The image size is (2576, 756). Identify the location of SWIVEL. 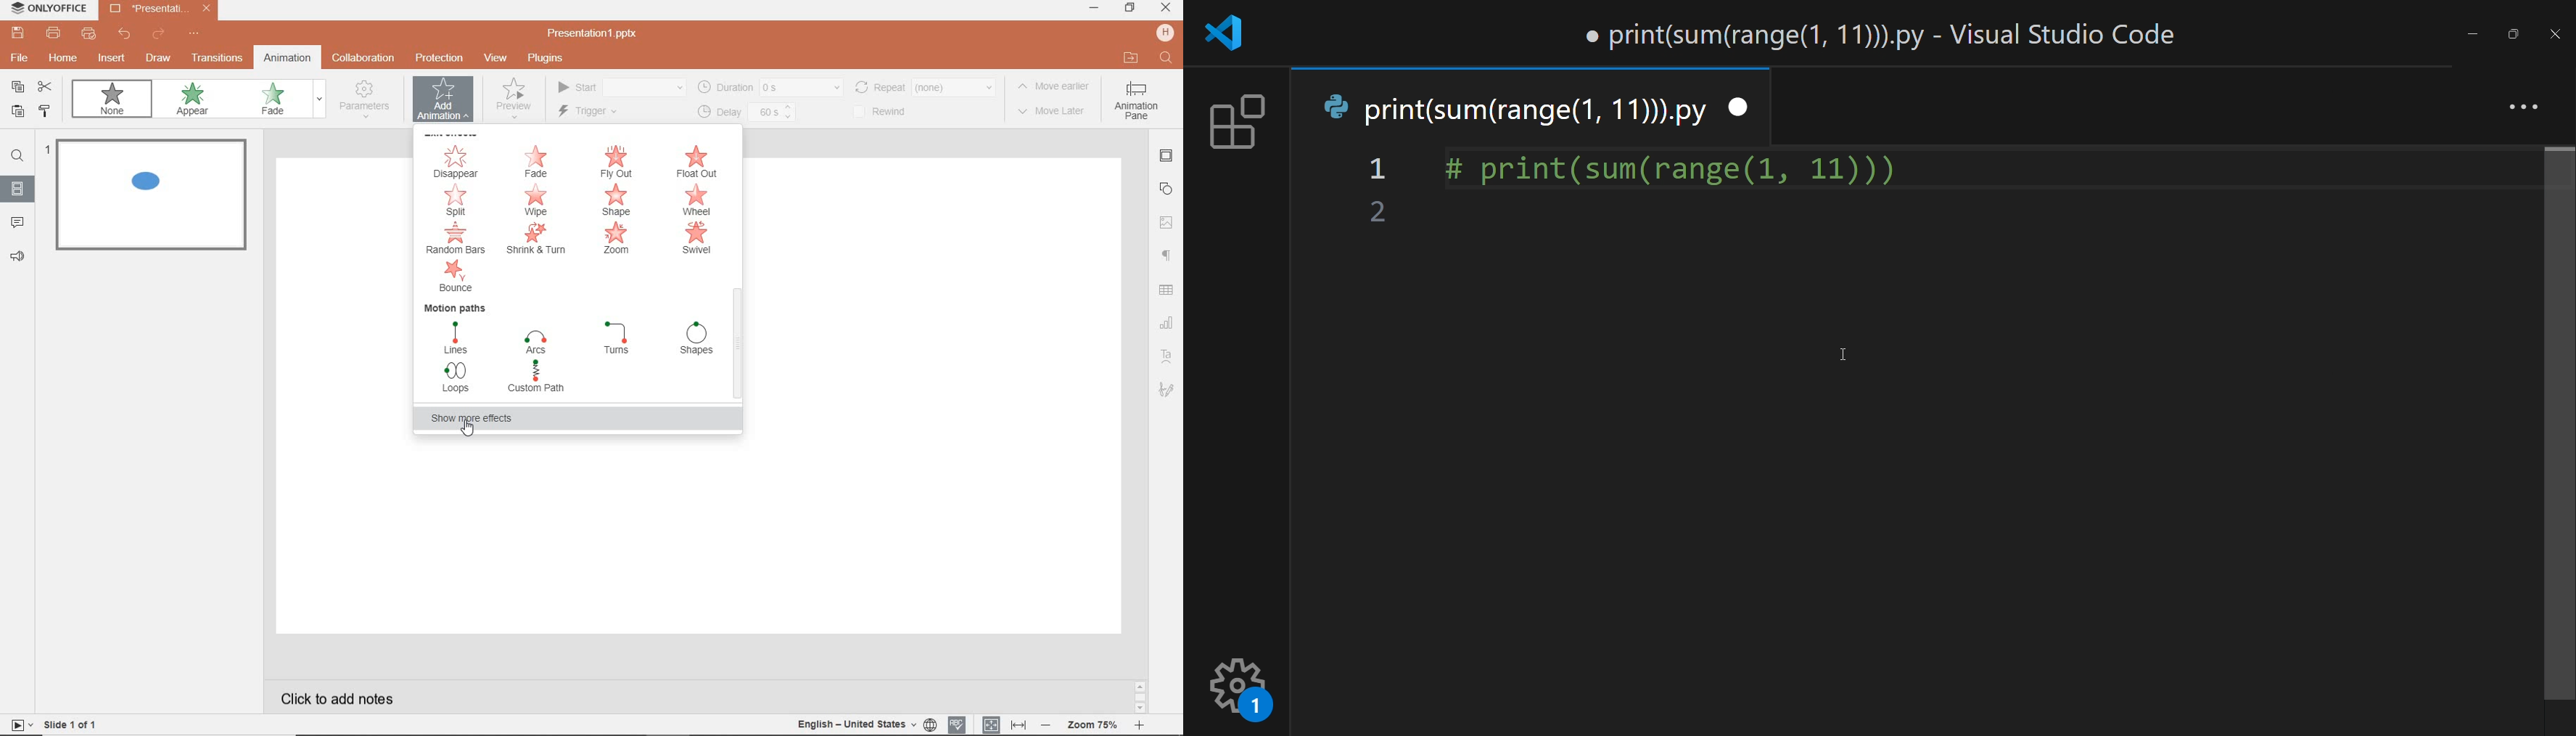
(697, 239).